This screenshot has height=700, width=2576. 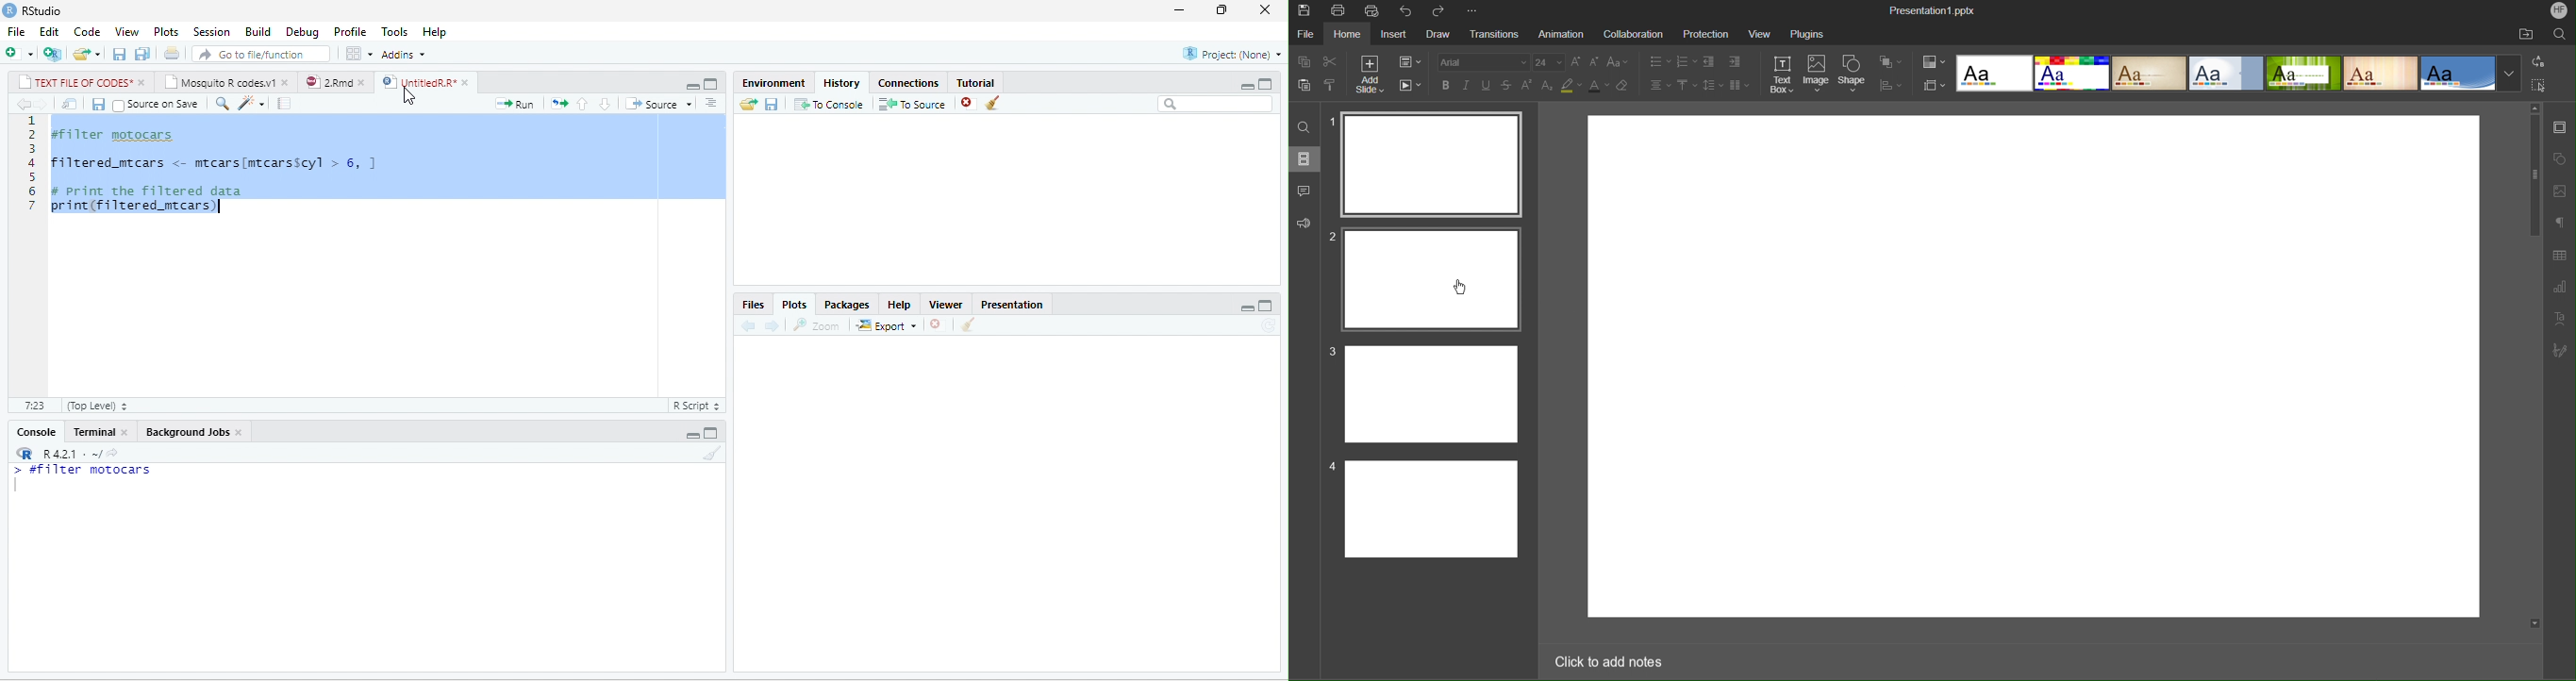 I want to click on open folder, so click(x=748, y=104).